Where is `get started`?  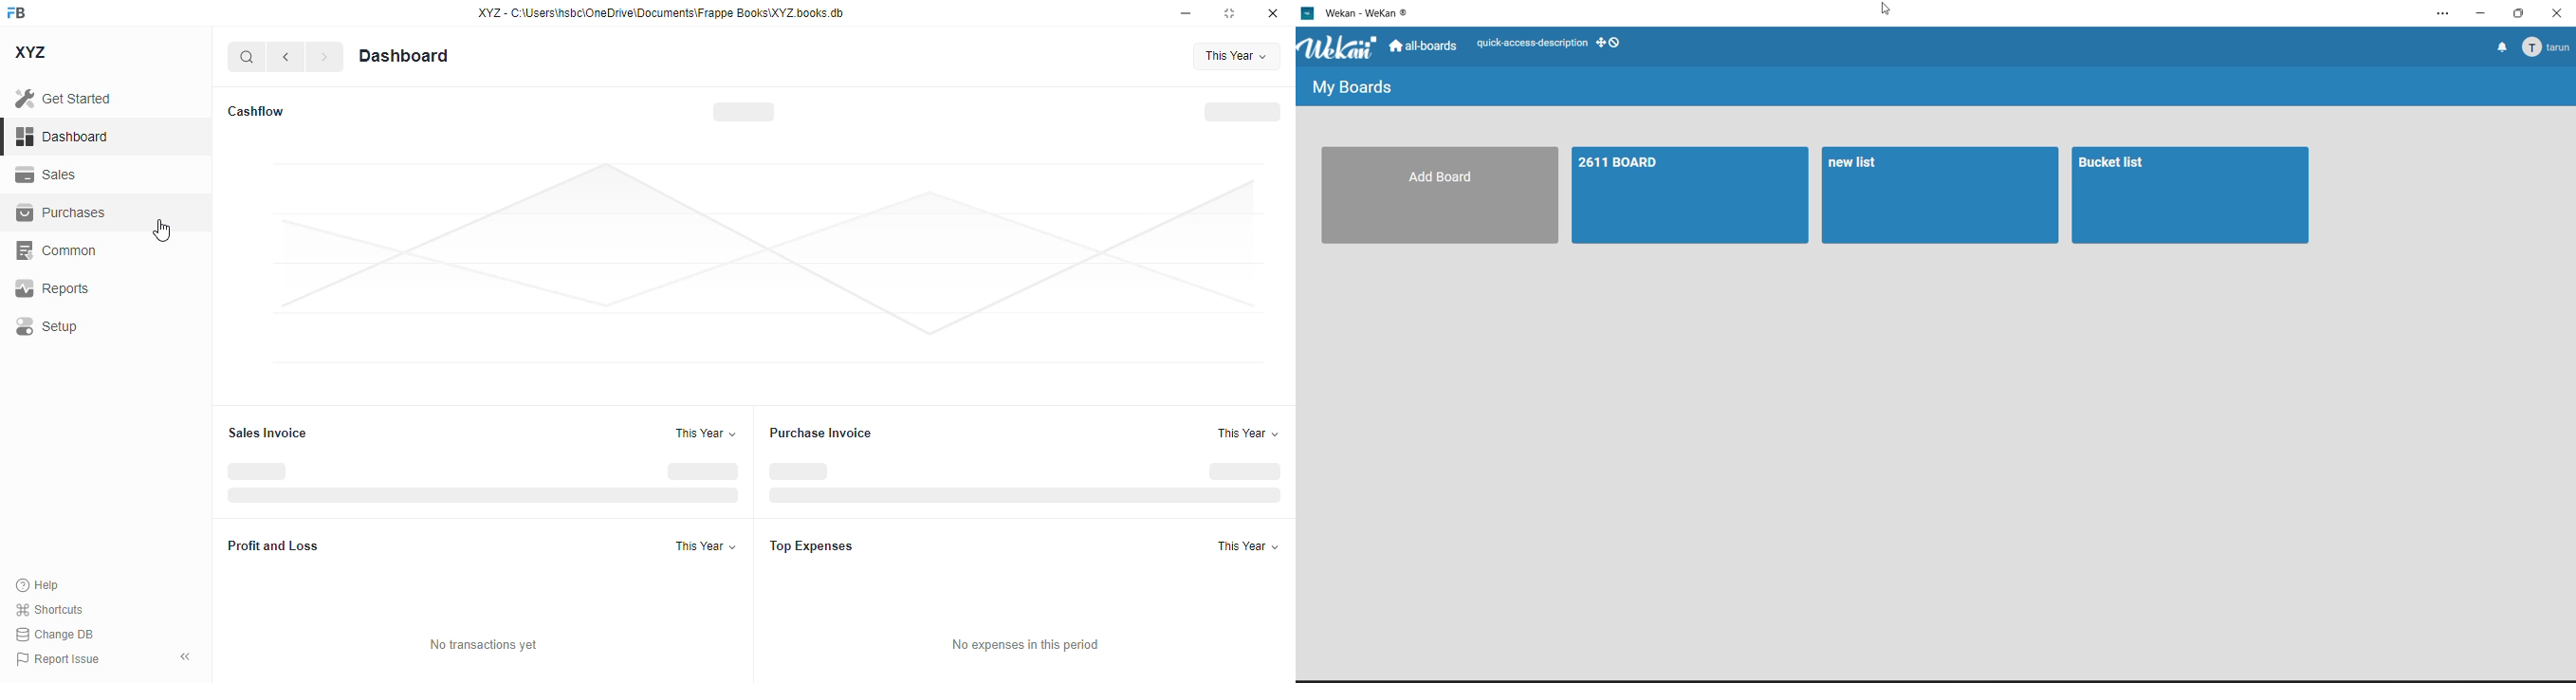
get started is located at coordinates (64, 98).